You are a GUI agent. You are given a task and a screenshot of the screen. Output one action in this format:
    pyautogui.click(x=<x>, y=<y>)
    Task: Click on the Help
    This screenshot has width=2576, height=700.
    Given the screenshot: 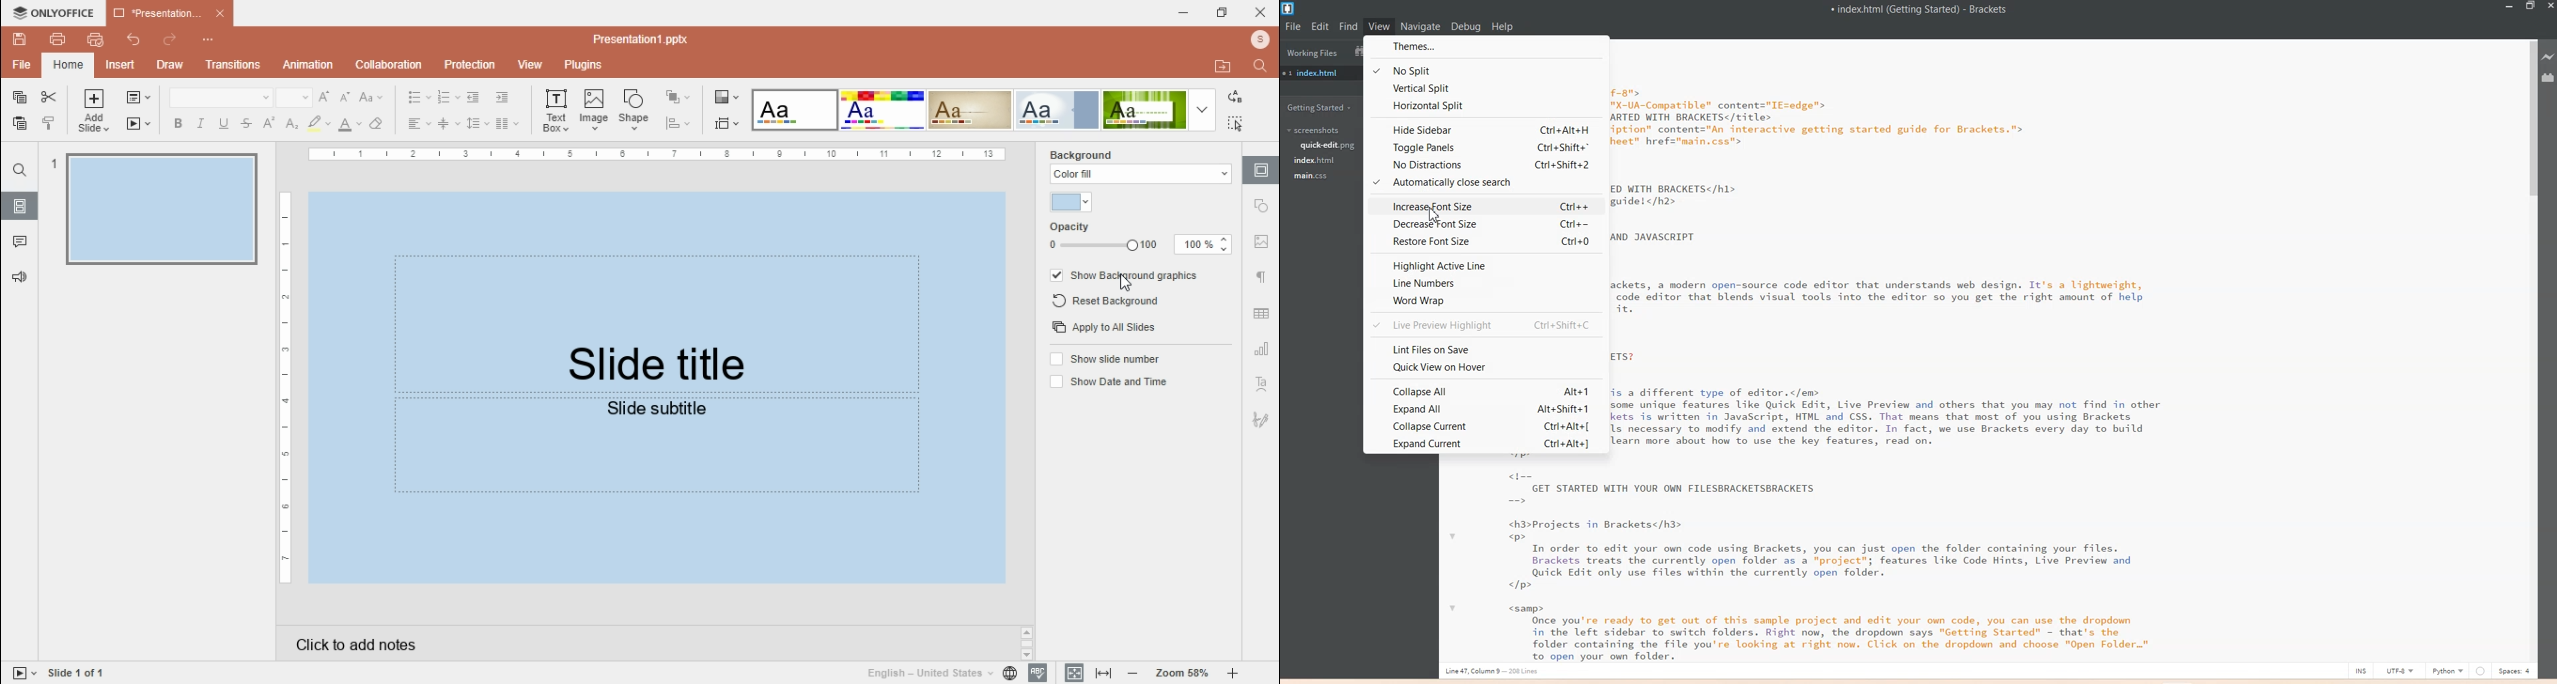 What is the action you would take?
    pyautogui.click(x=1503, y=27)
    